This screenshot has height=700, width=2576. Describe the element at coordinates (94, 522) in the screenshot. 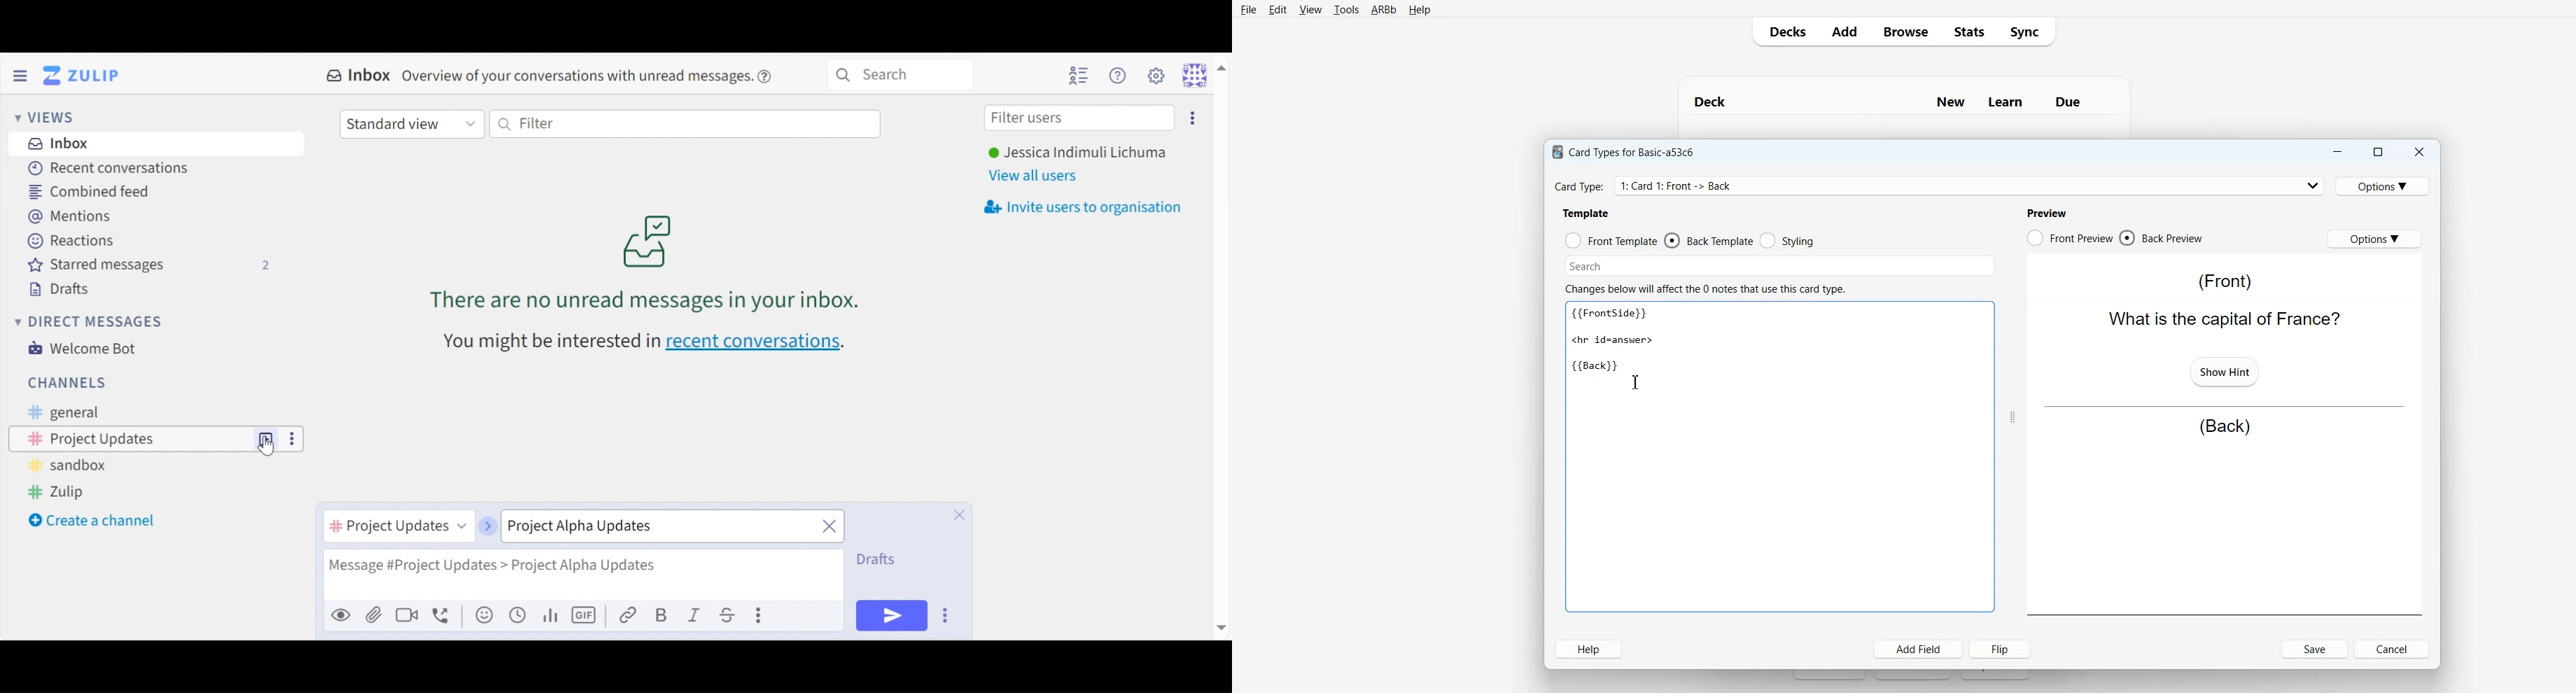

I see `Create a channel` at that location.